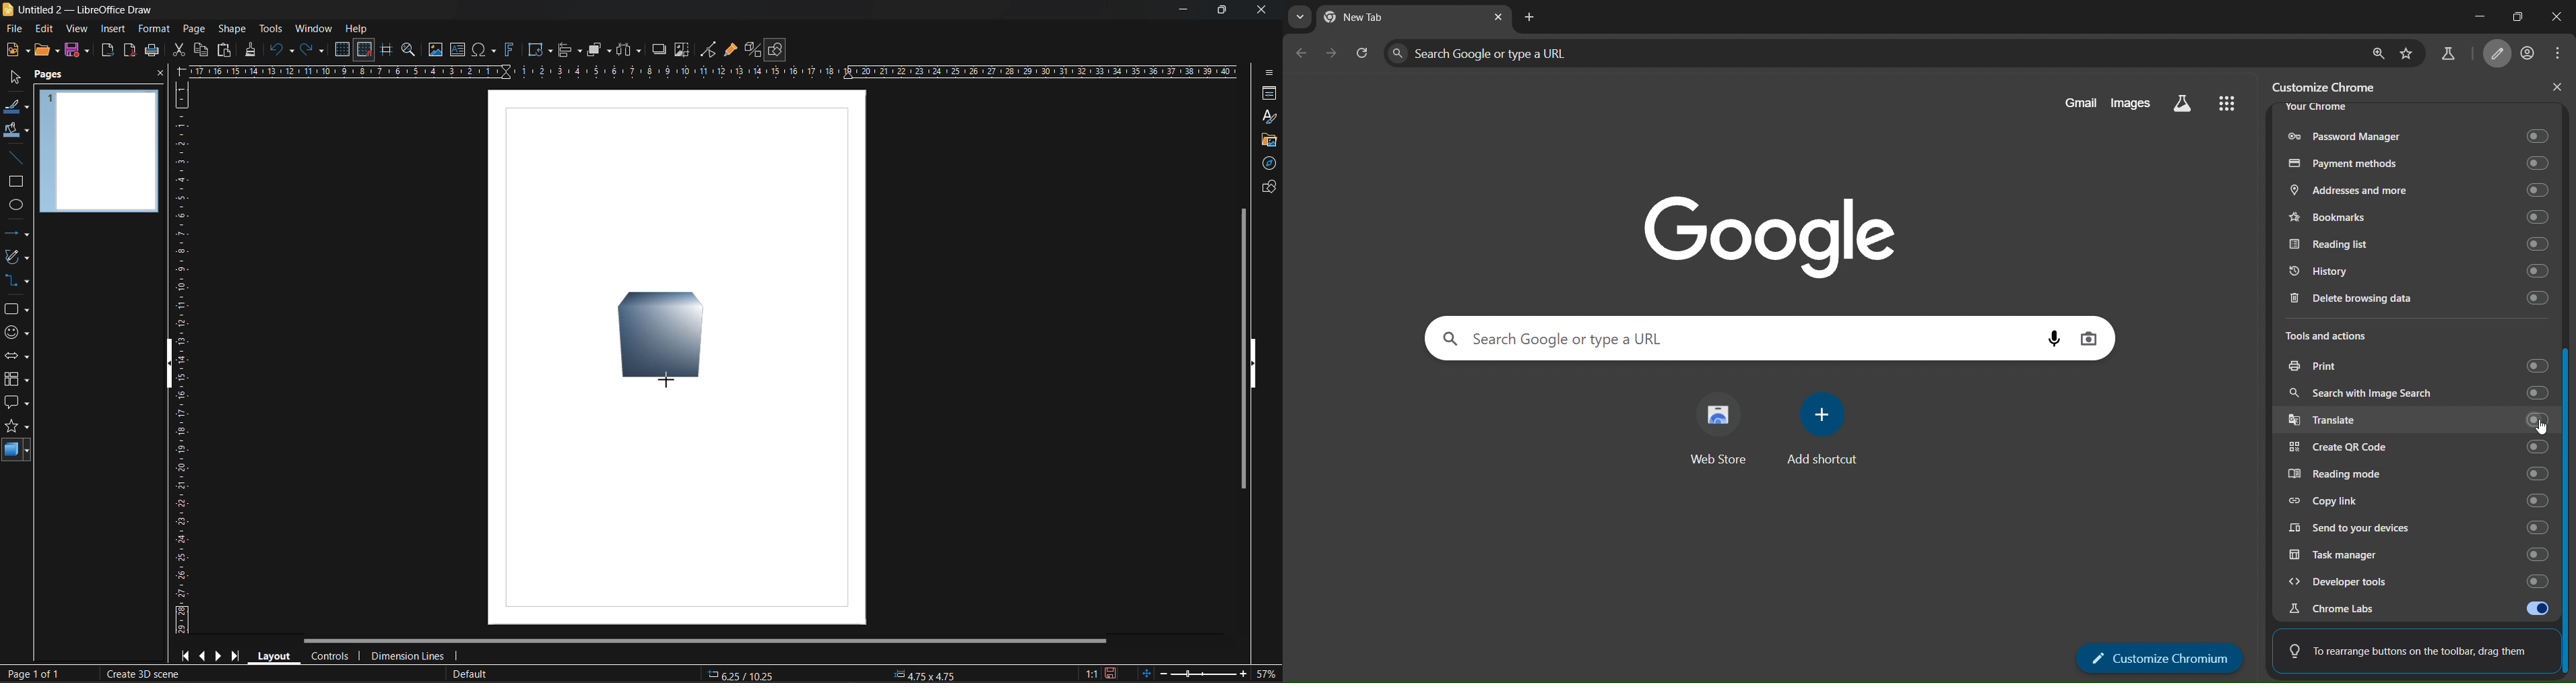  I want to click on fill color, so click(16, 130).